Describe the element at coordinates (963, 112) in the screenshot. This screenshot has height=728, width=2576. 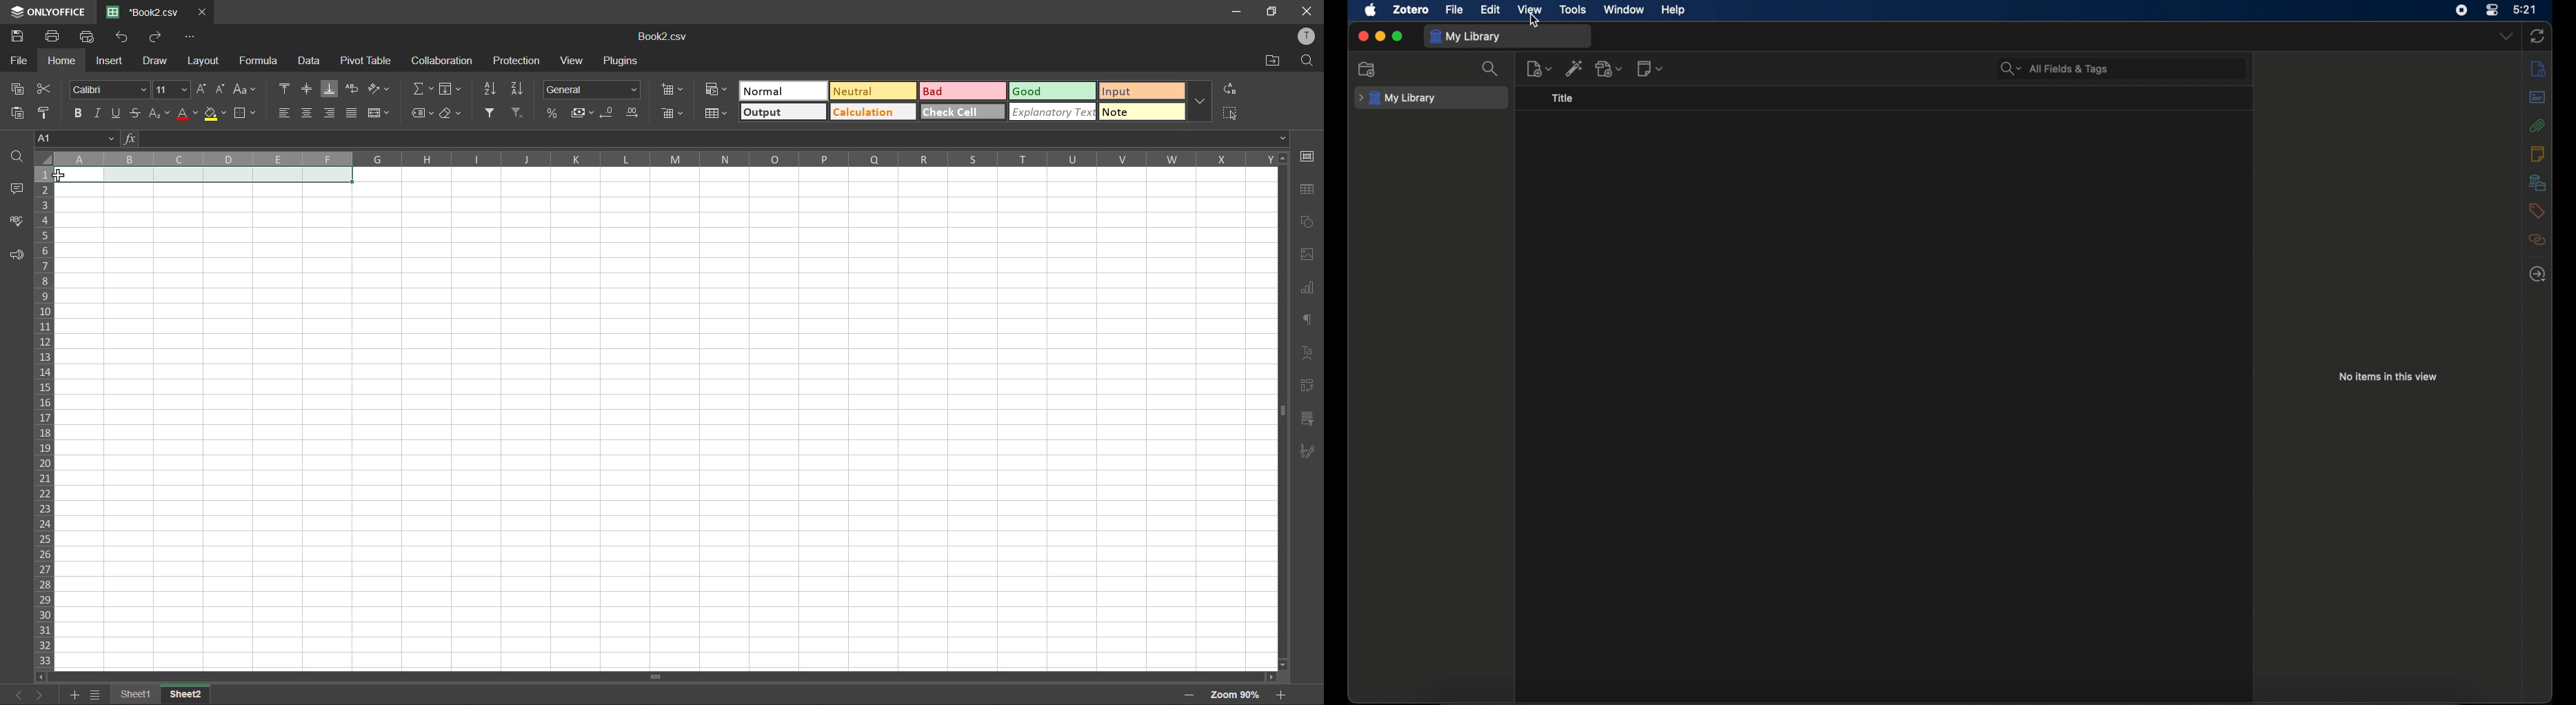
I see `check cell` at that location.